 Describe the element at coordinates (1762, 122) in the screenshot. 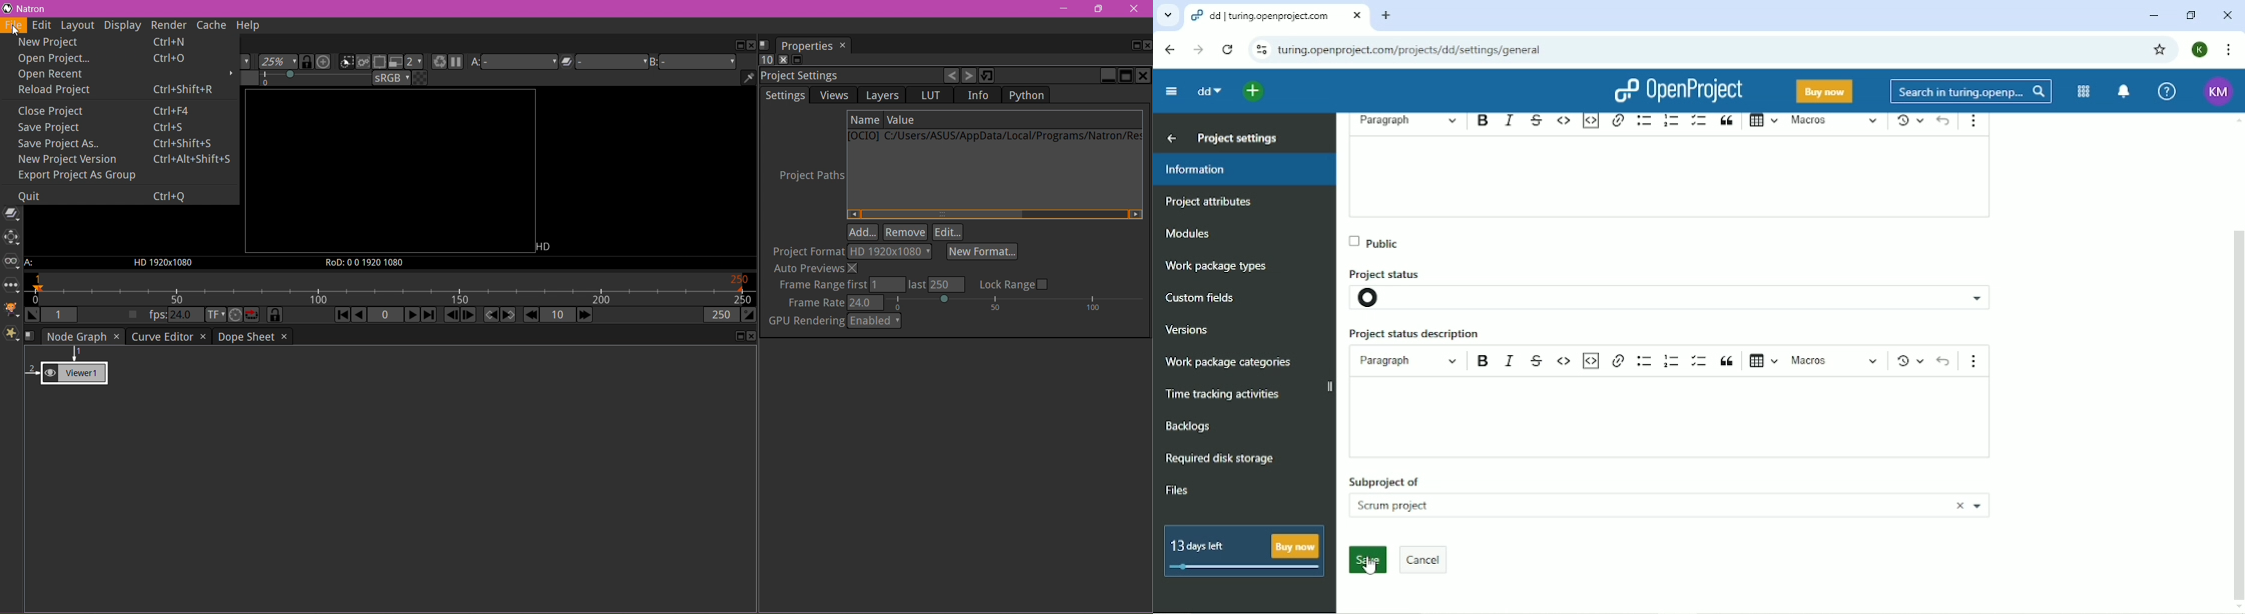

I see `Insert table` at that location.